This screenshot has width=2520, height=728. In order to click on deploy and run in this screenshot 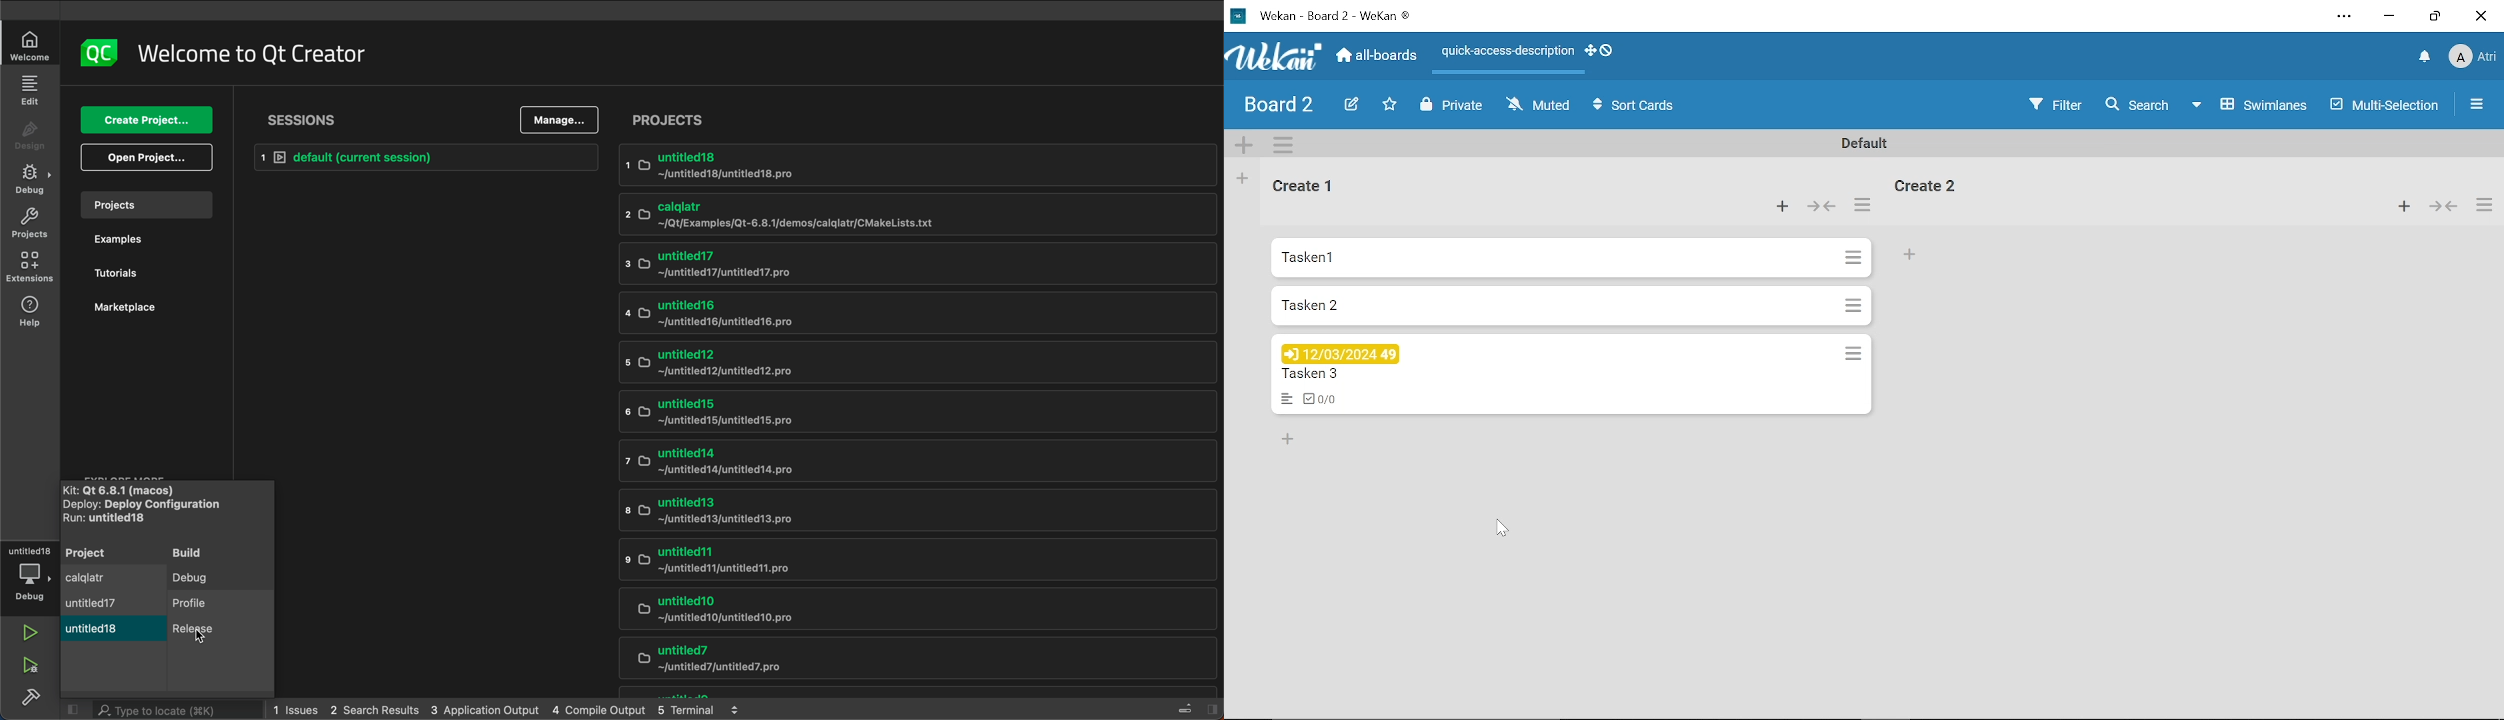, I will do `click(144, 512)`.